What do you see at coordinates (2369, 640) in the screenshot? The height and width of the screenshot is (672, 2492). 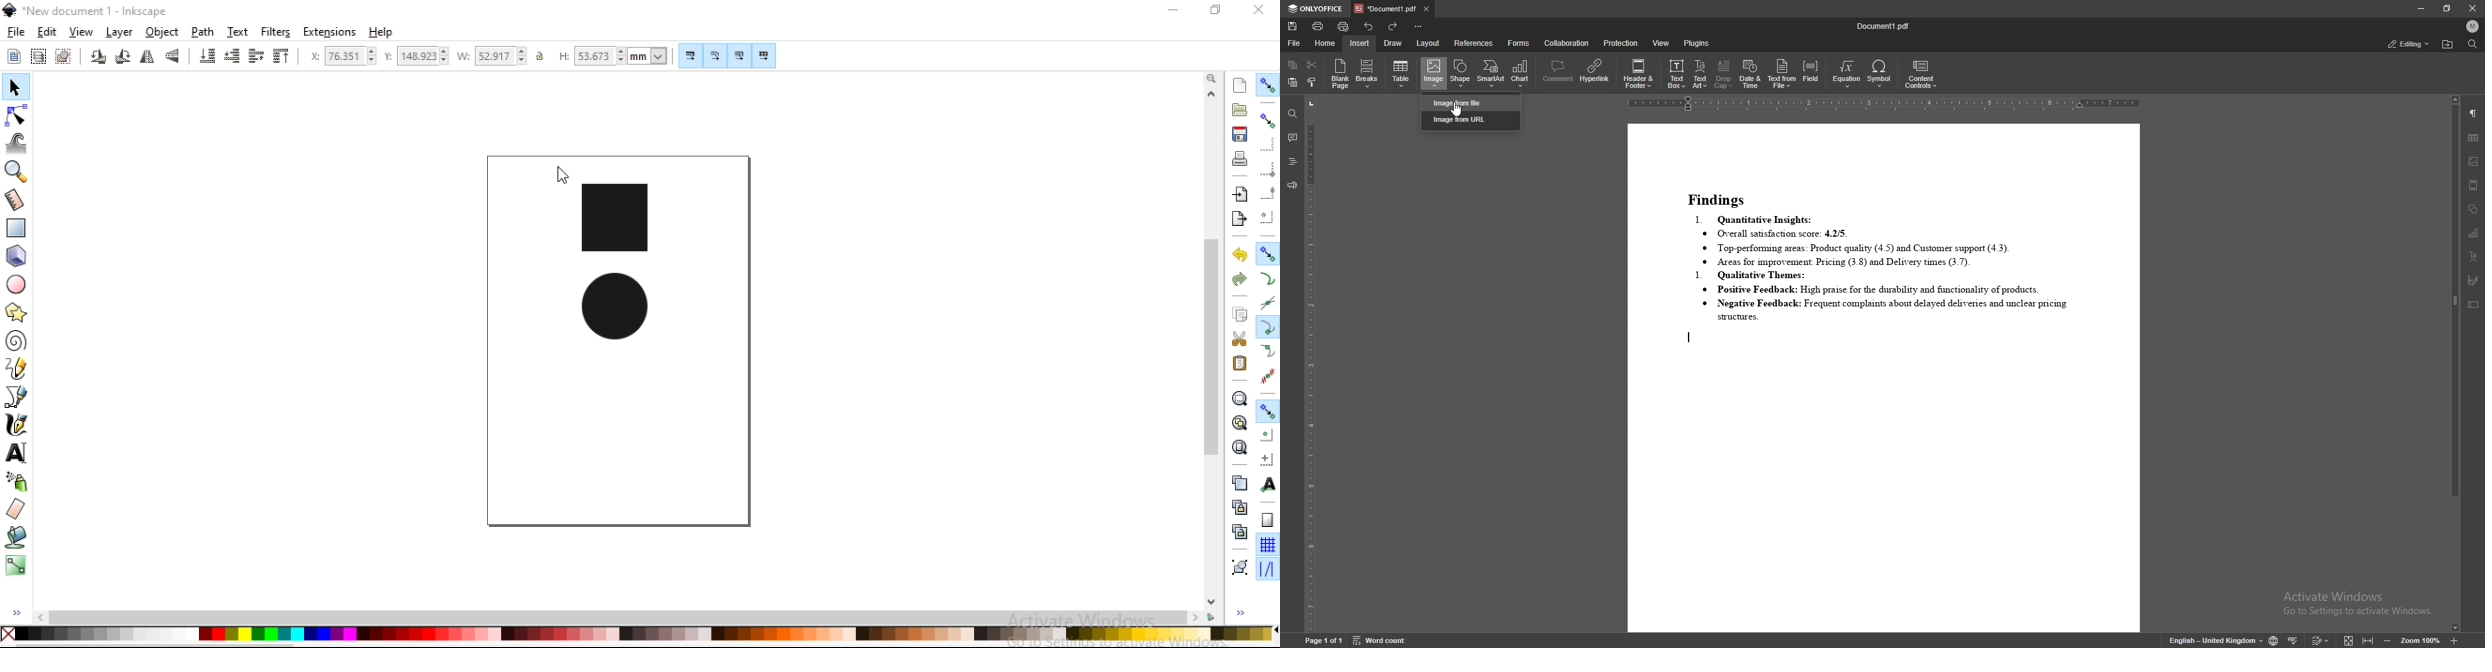 I see `fit to width` at bounding box center [2369, 640].